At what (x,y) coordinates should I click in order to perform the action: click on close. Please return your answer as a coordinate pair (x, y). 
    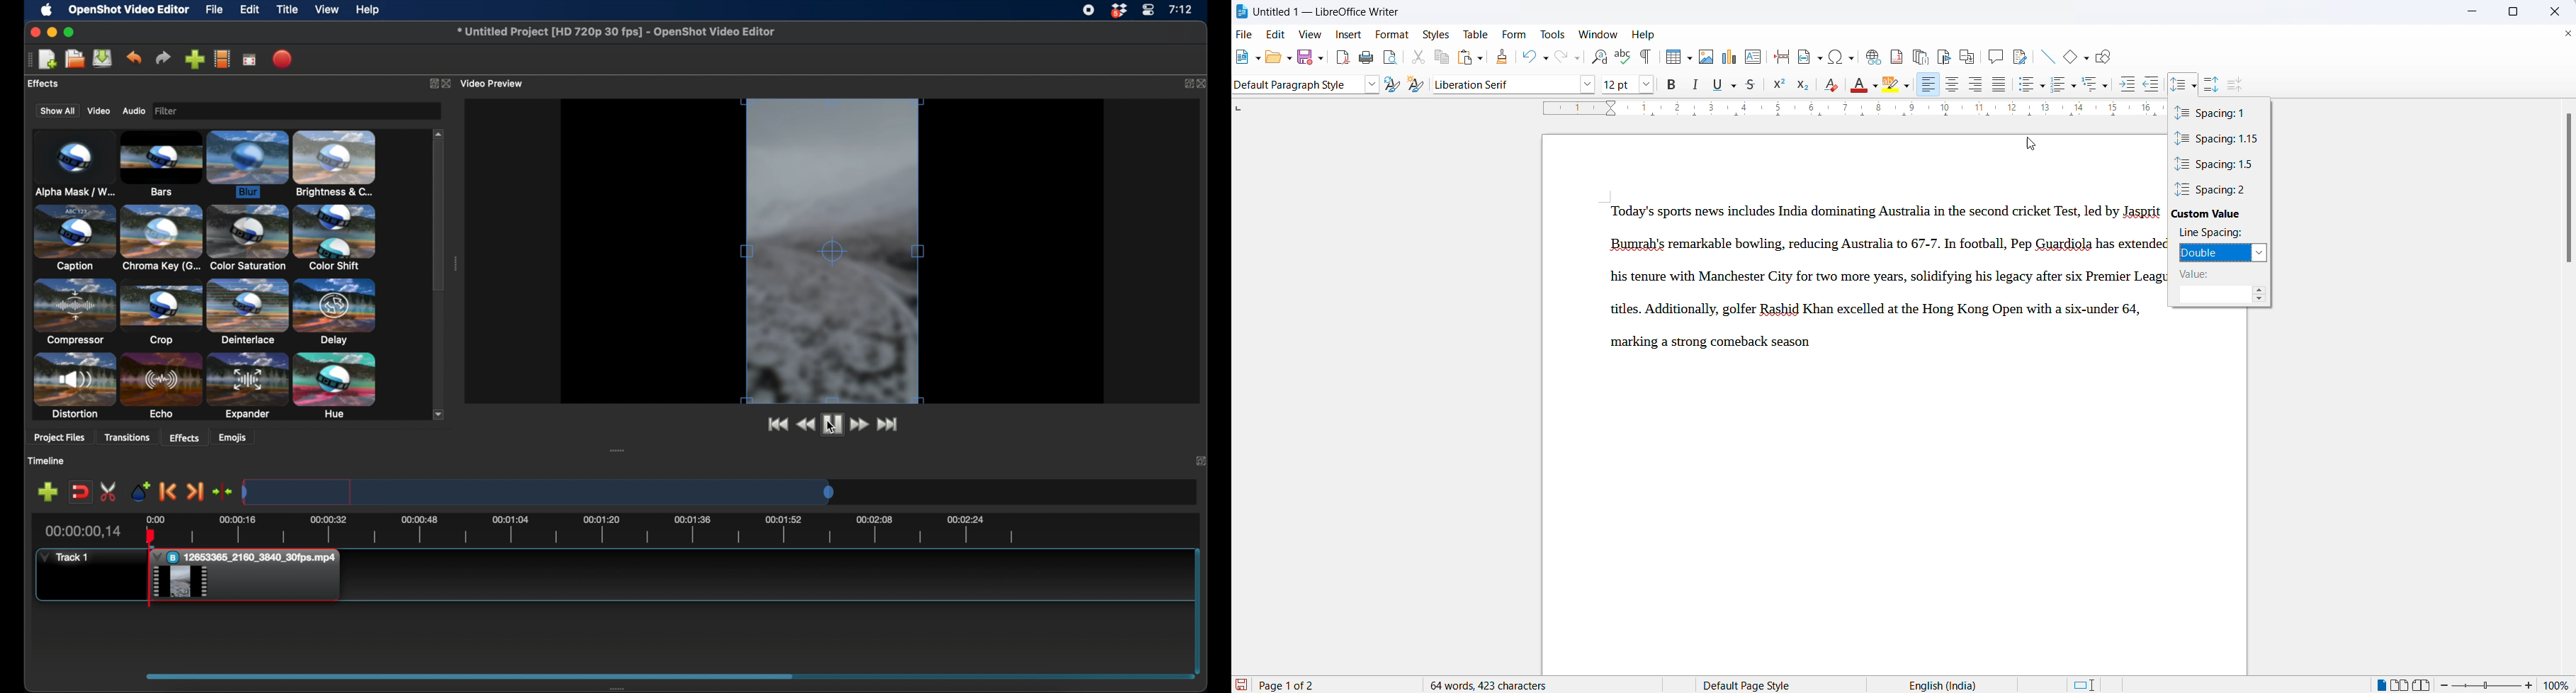
    Looking at the image, I should click on (1205, 84).